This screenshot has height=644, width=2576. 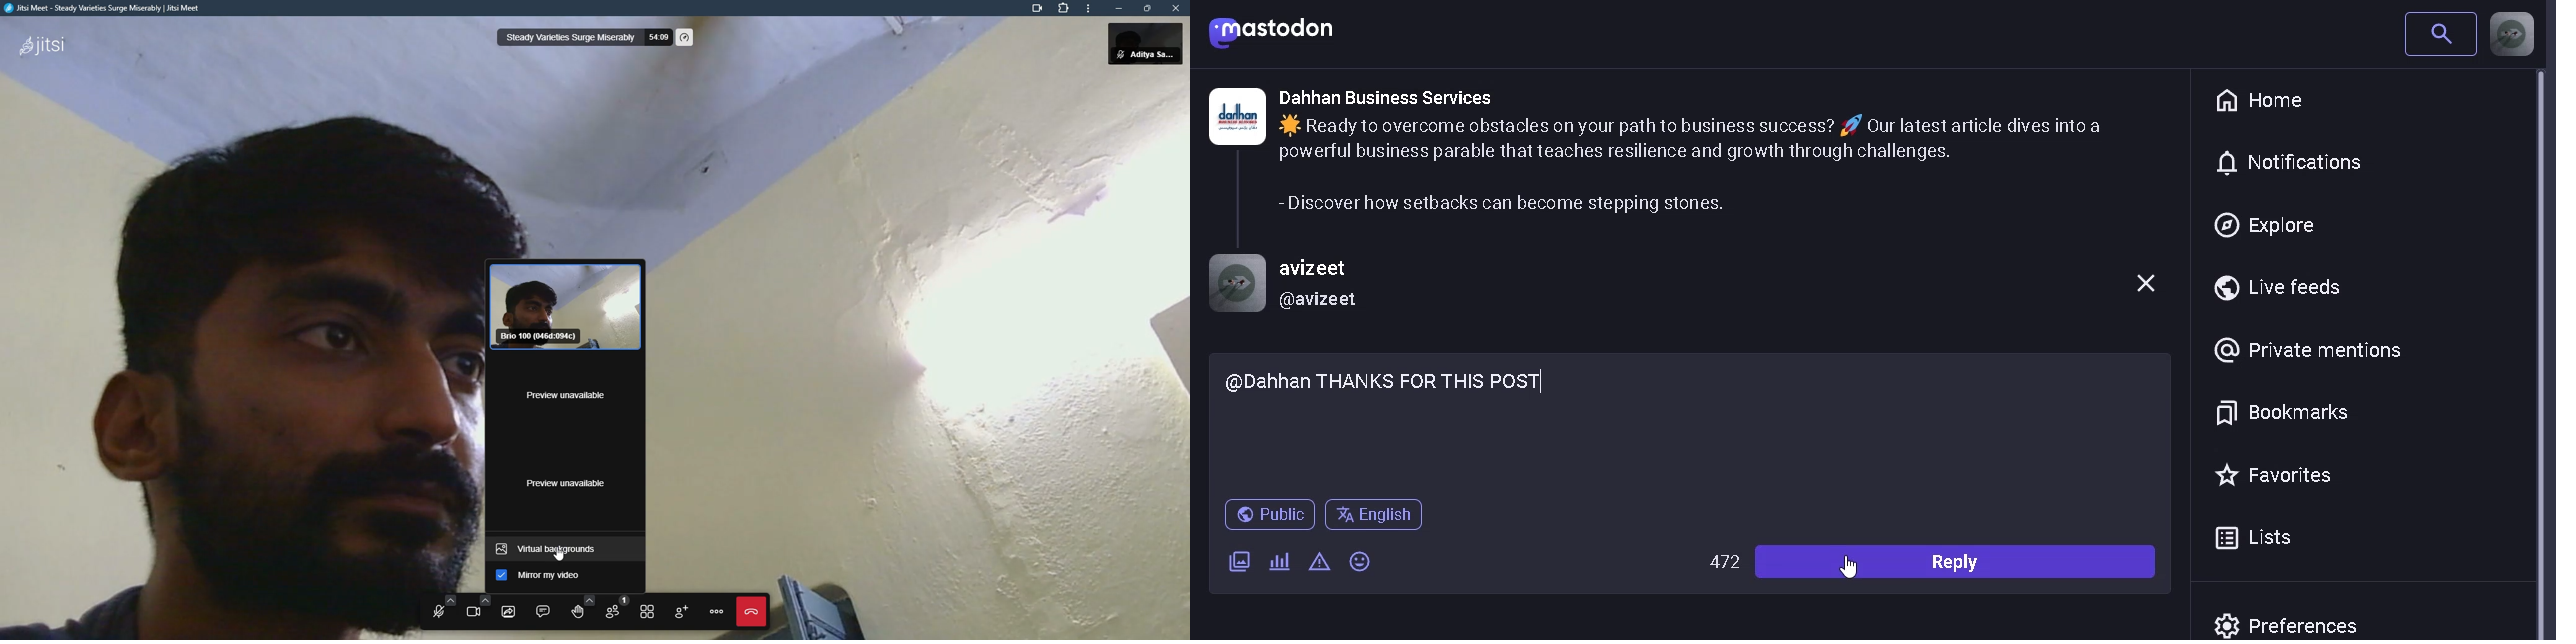 I want to click on home, so click(x=2266, y=101).